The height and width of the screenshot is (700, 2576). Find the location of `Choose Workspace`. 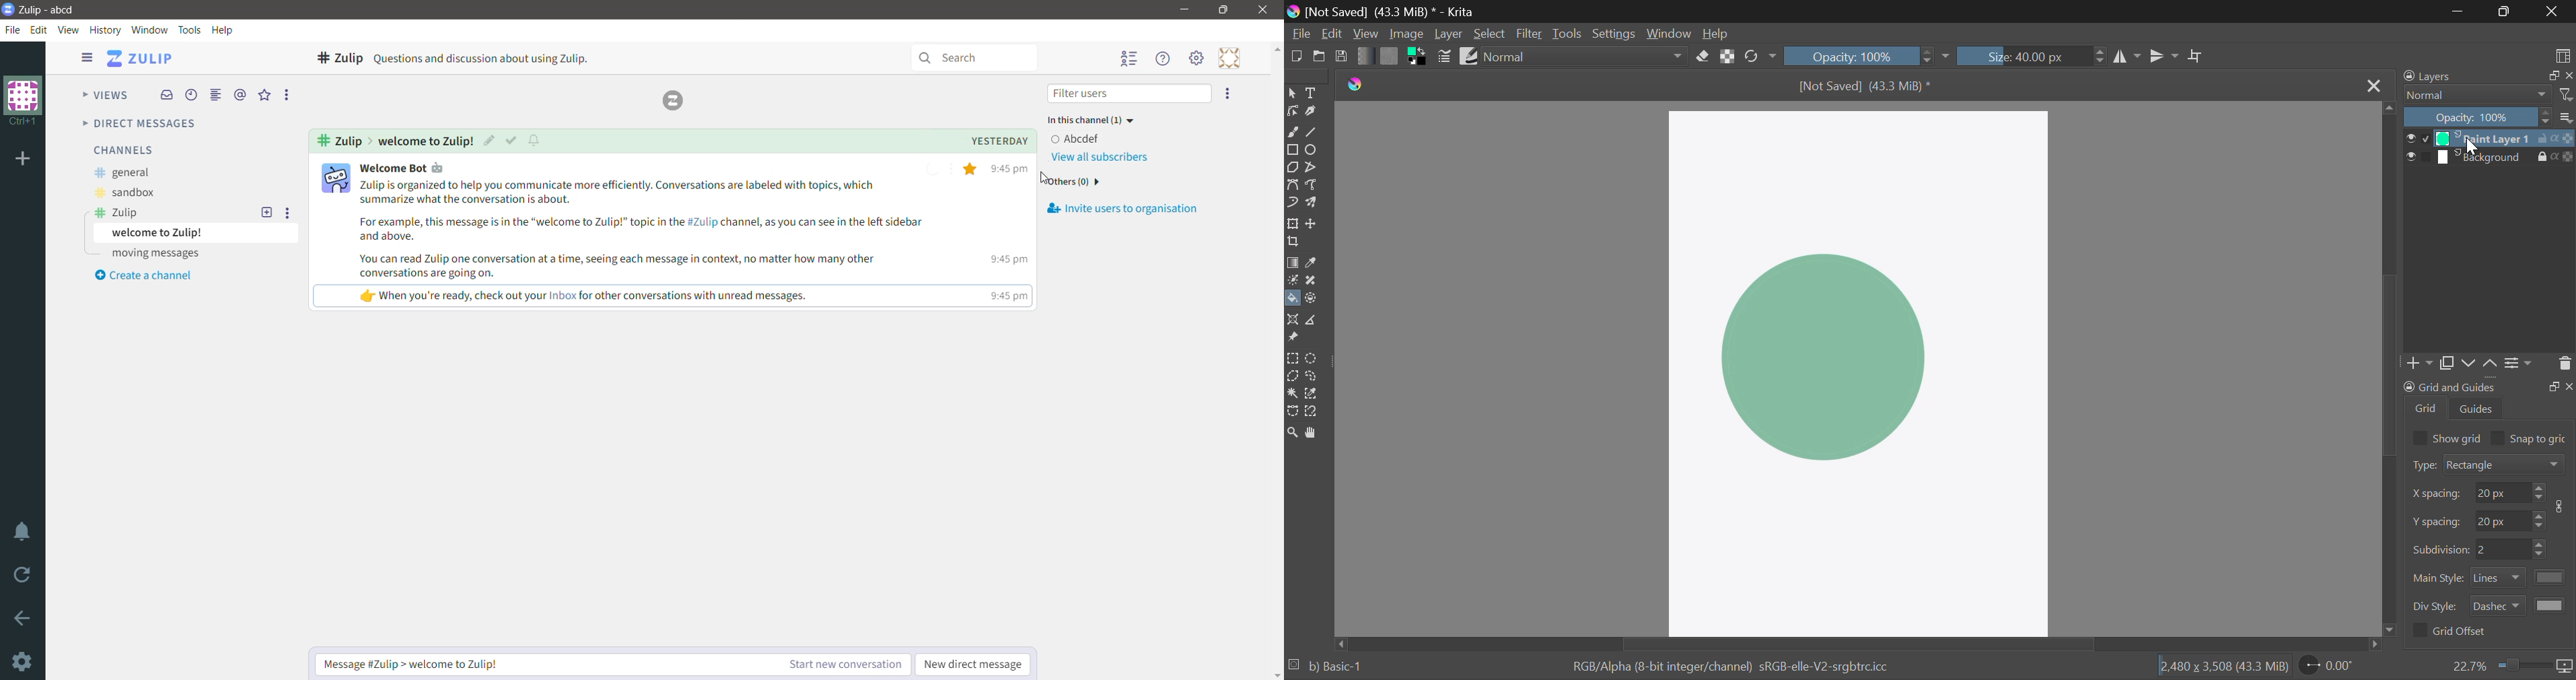

Choose Workspace is located at coordinates (2561, 56).